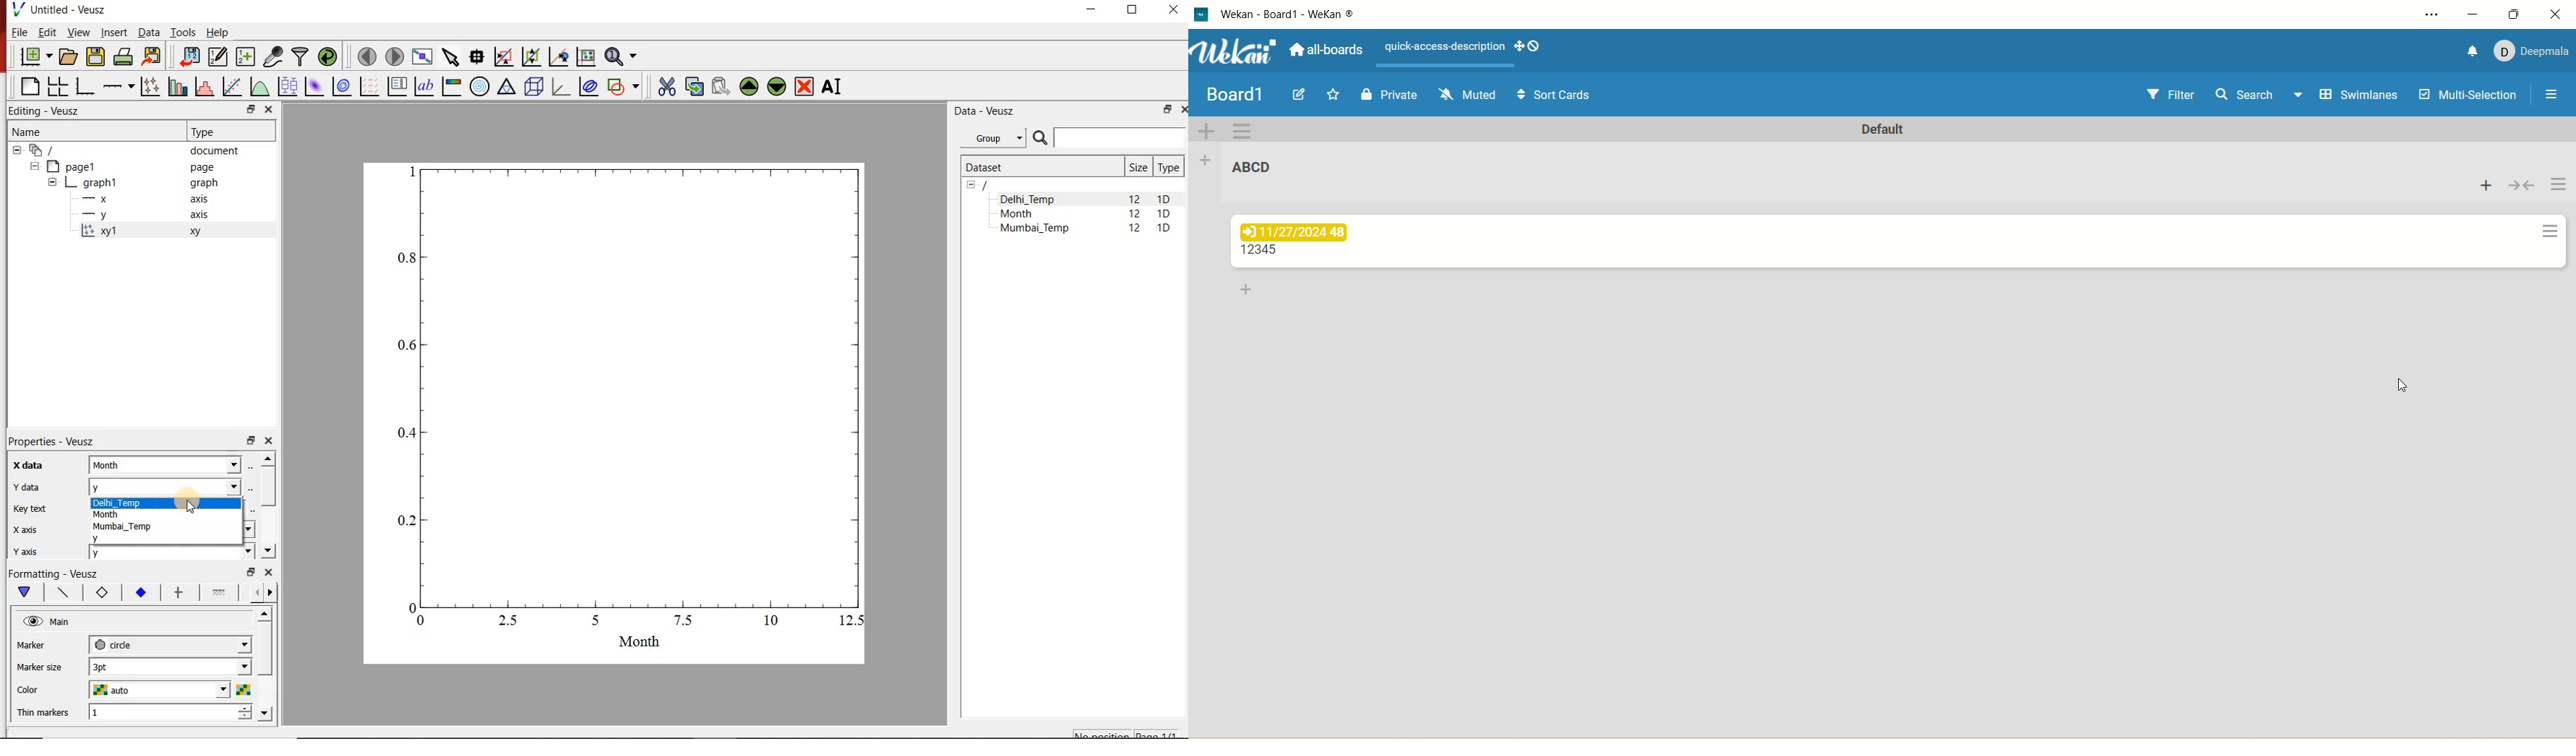 Image resolution: width=2576 pixels, height=756 pixels. Describe the element at coordinates (2517, 14) in the screenshot. I see `maximize` at that location.